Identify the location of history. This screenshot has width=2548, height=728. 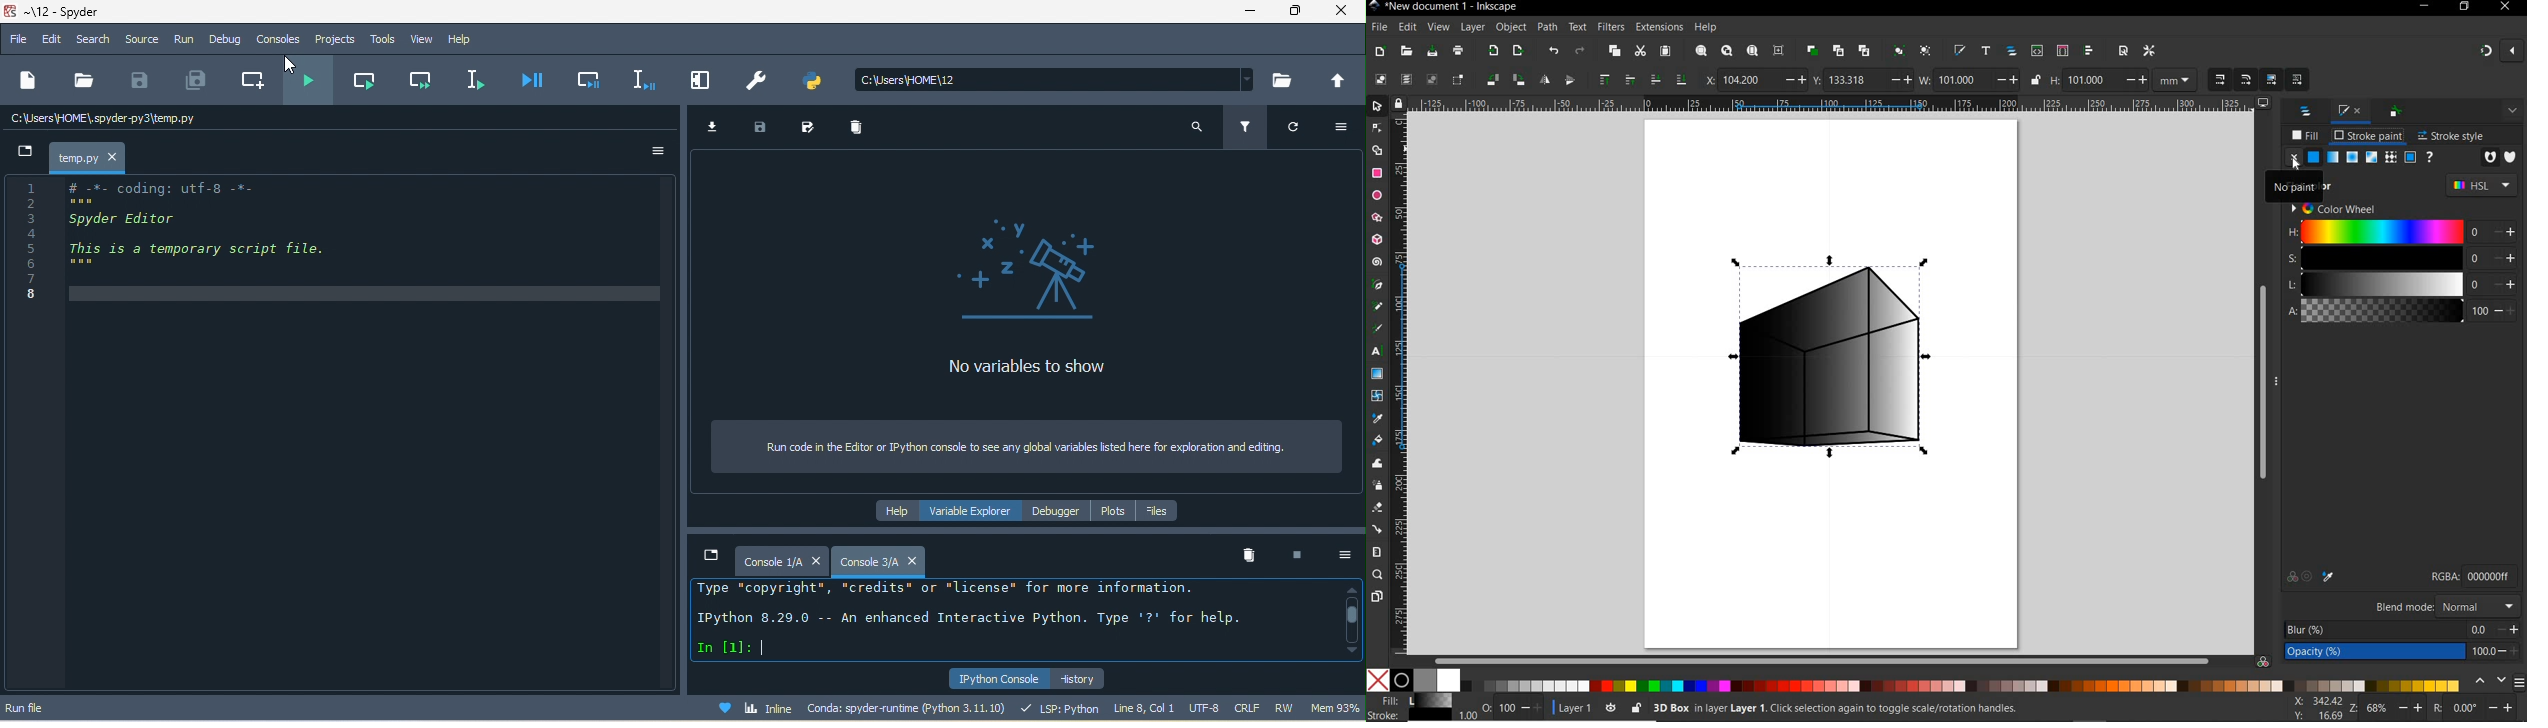
(1081, 677).